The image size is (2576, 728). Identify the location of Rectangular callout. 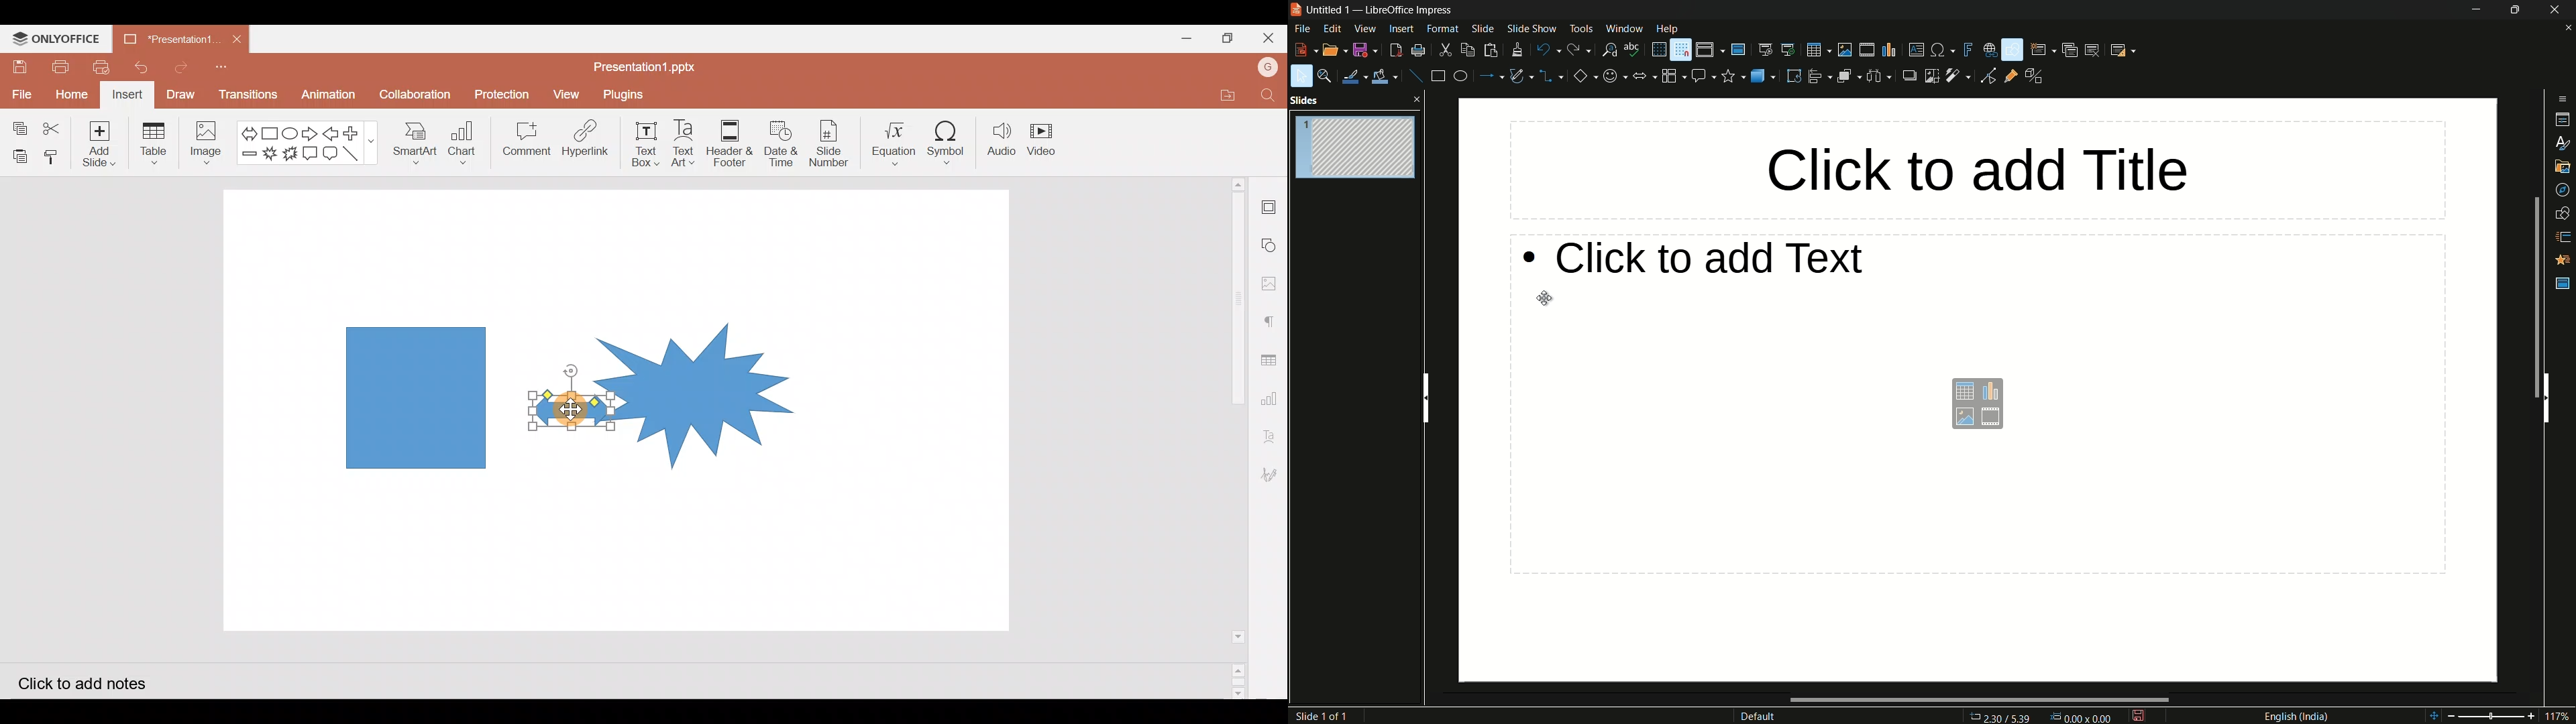
(313, 153).